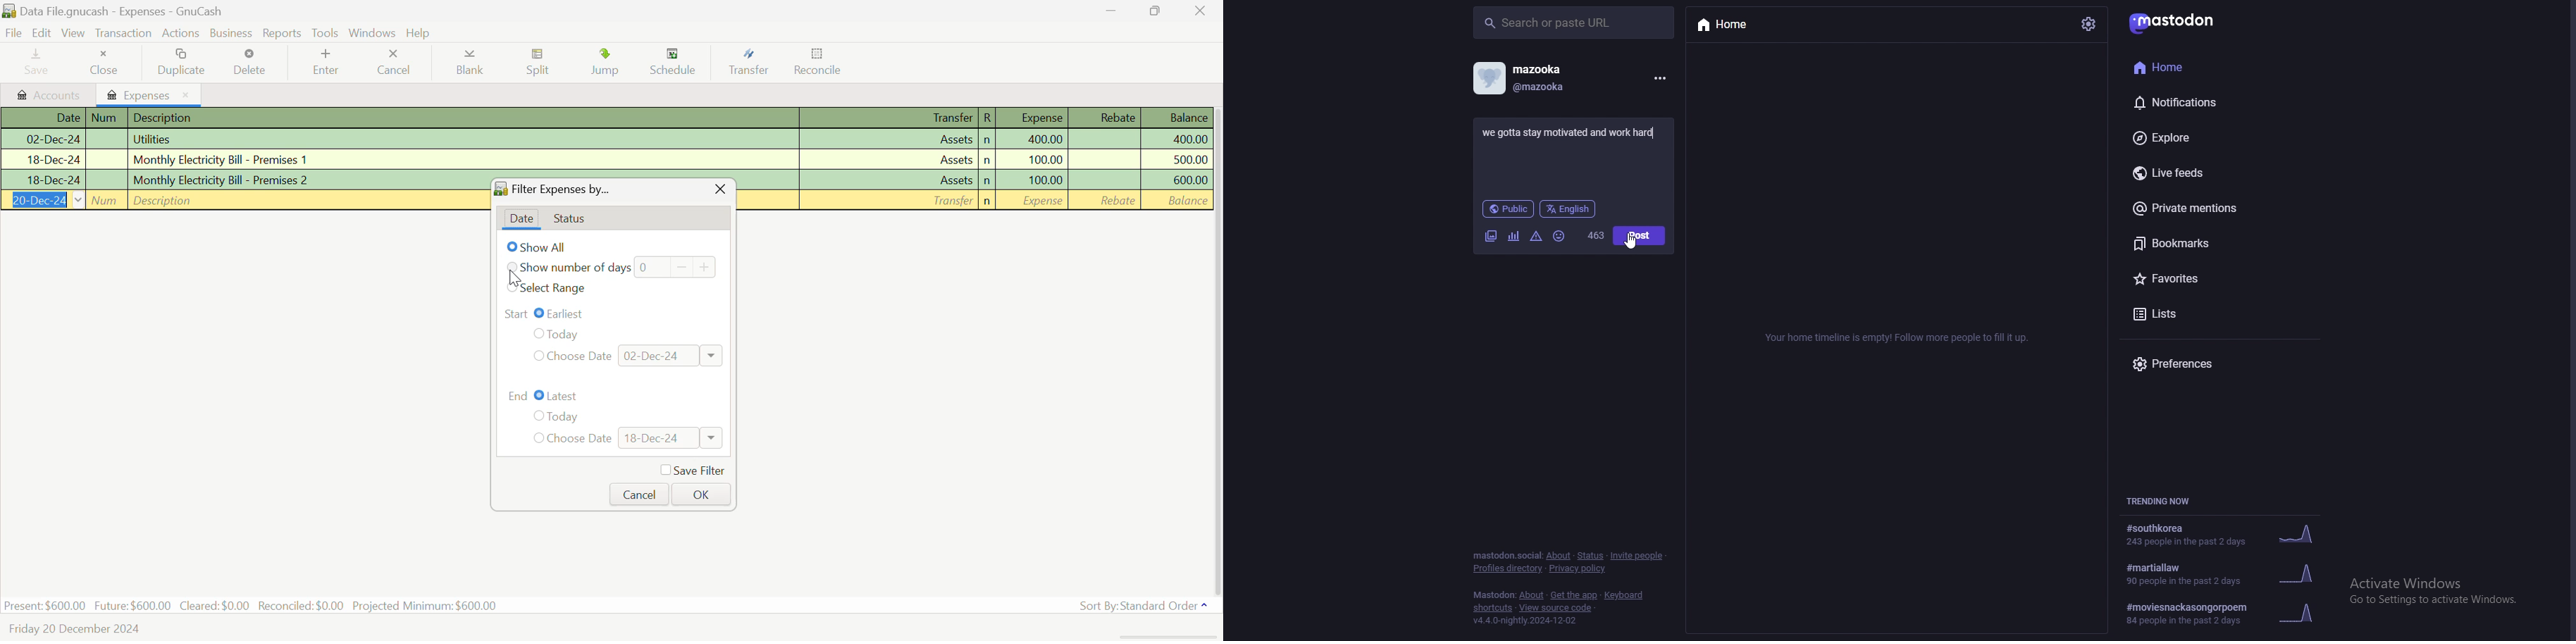 Image resolution: width=2576 pixels, height=644 pixels. Describe the element at coordinates (105, 139) in the screenshot. I see `Num` at that location.